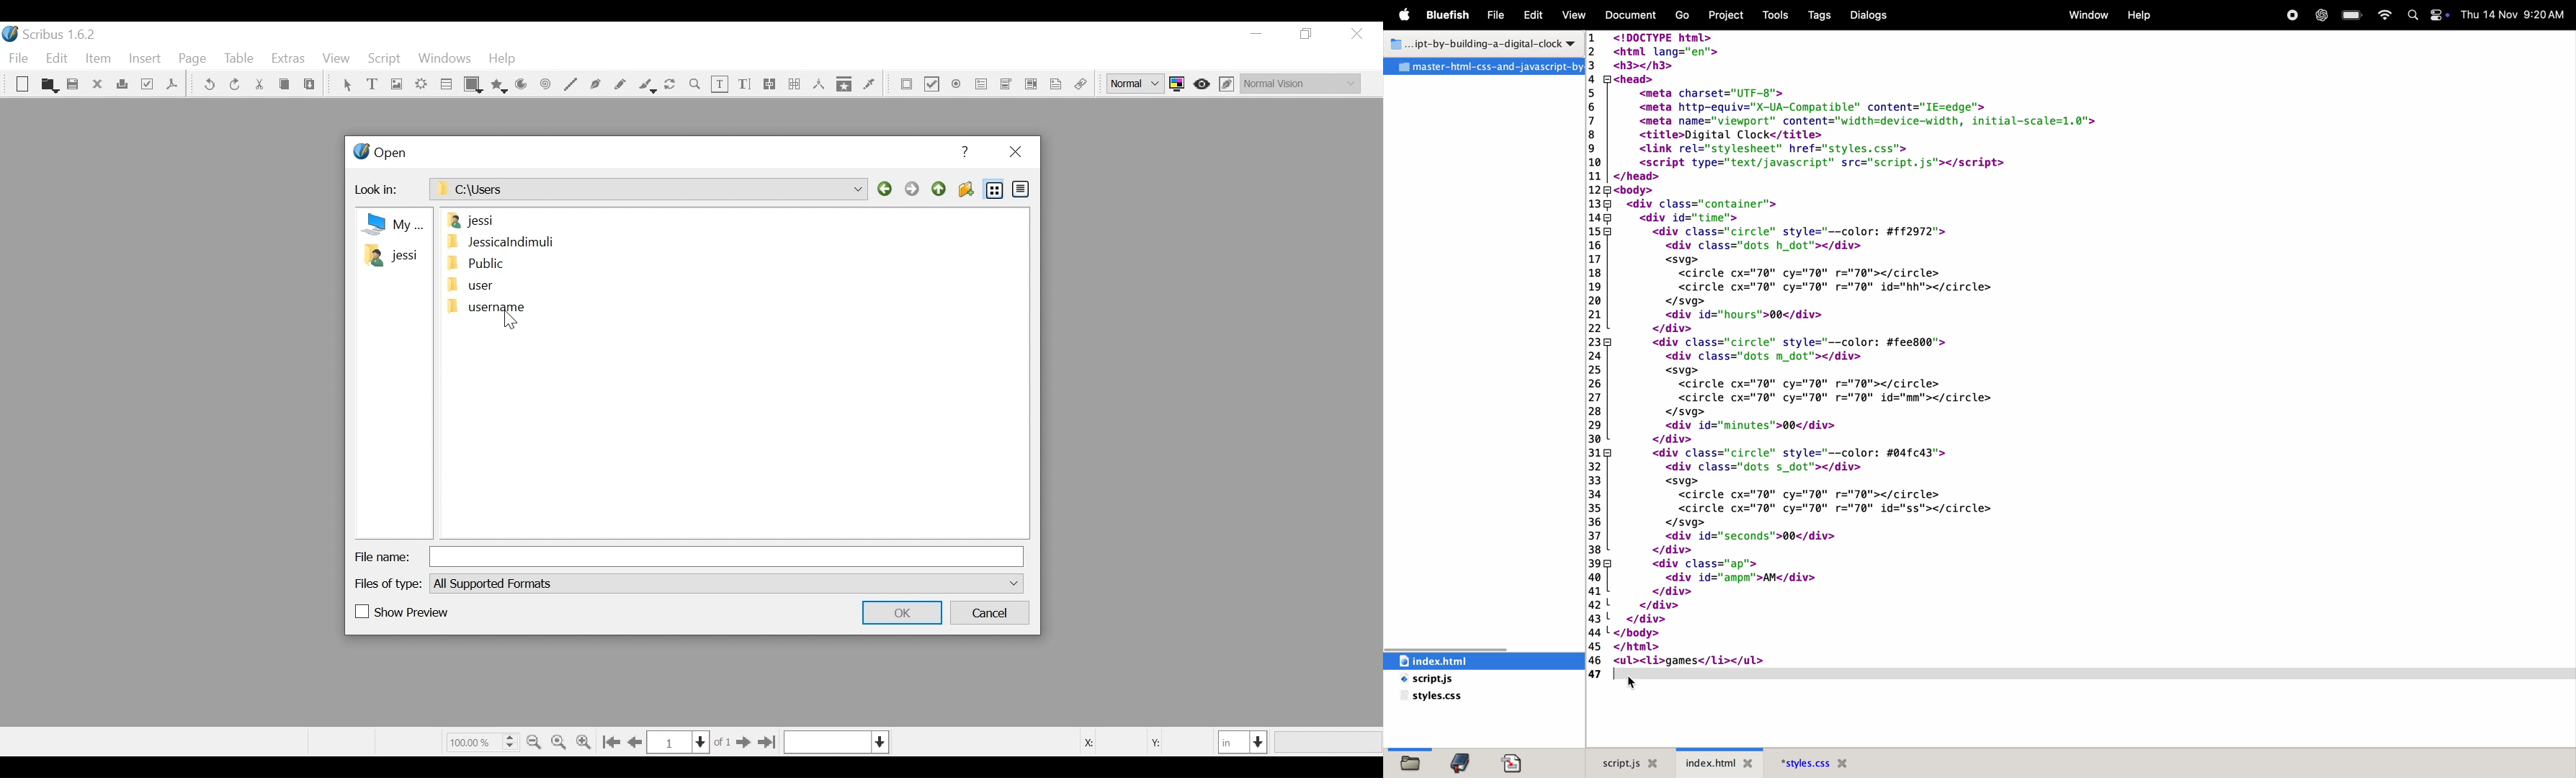 The image size is (2576, 784). What do you see at coordinates (1919, 350) in the screenshot?
I see `code block` at bounding box center [1919, 350].